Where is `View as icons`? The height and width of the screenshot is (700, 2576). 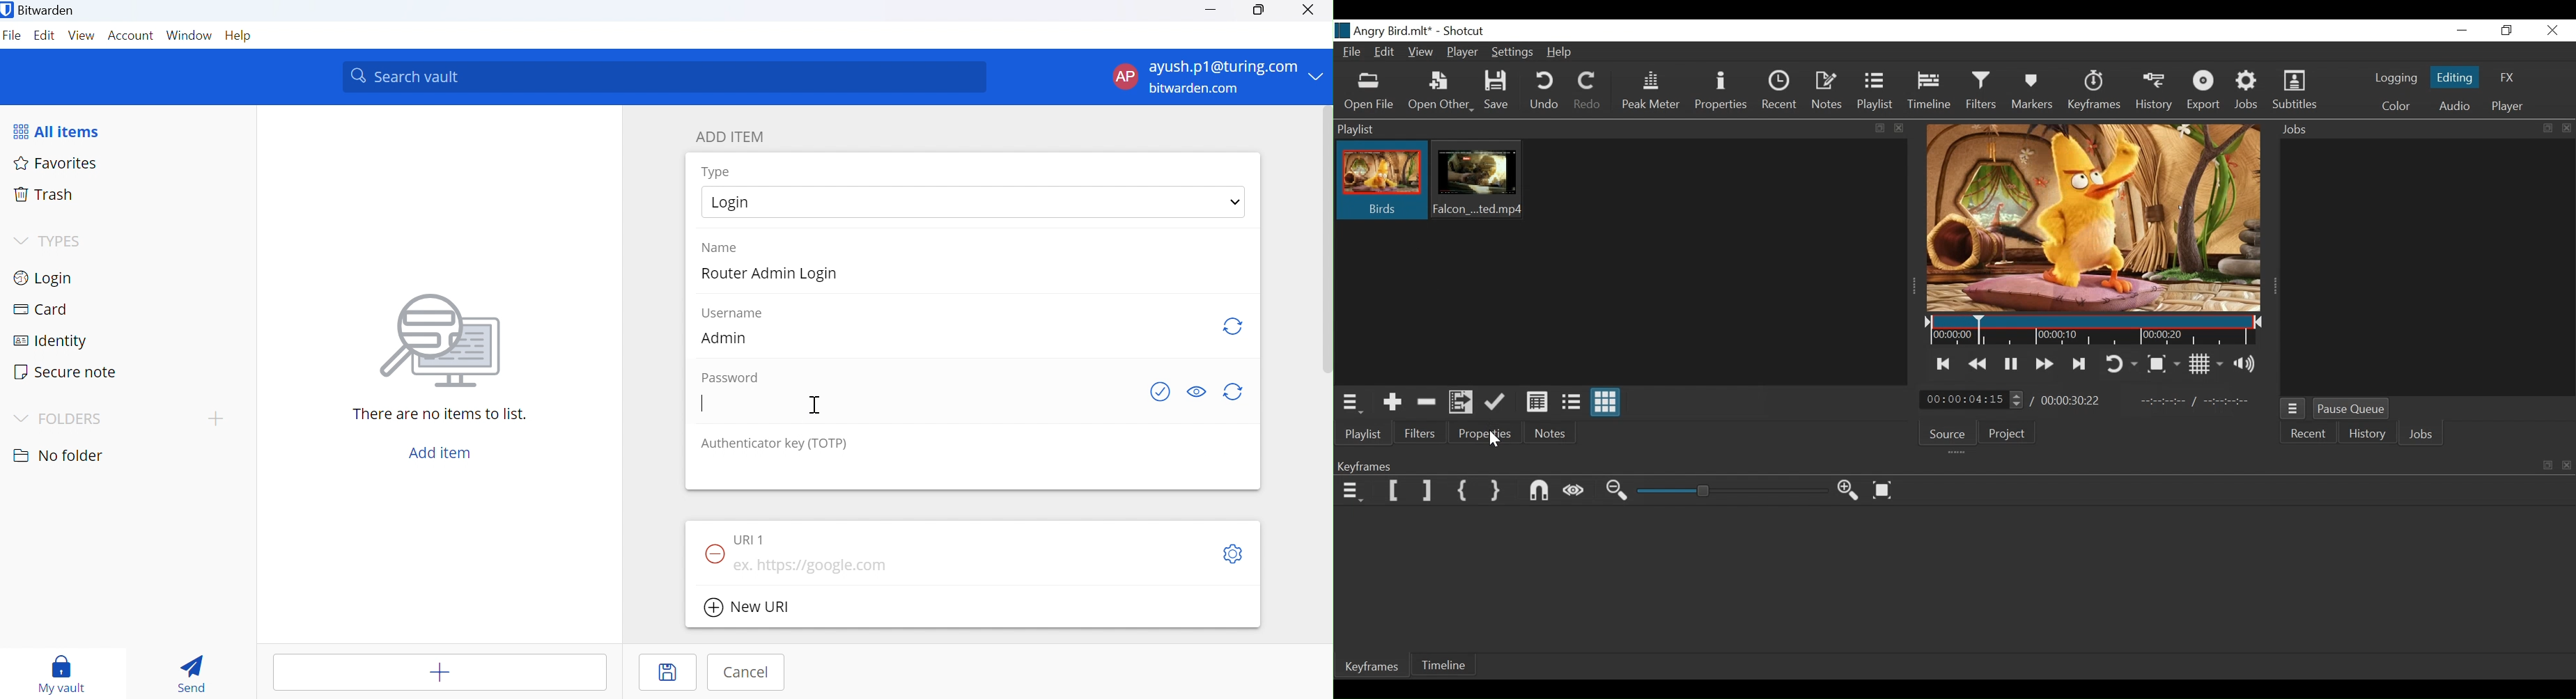 View as icons is located at coordinates (1606, 403).